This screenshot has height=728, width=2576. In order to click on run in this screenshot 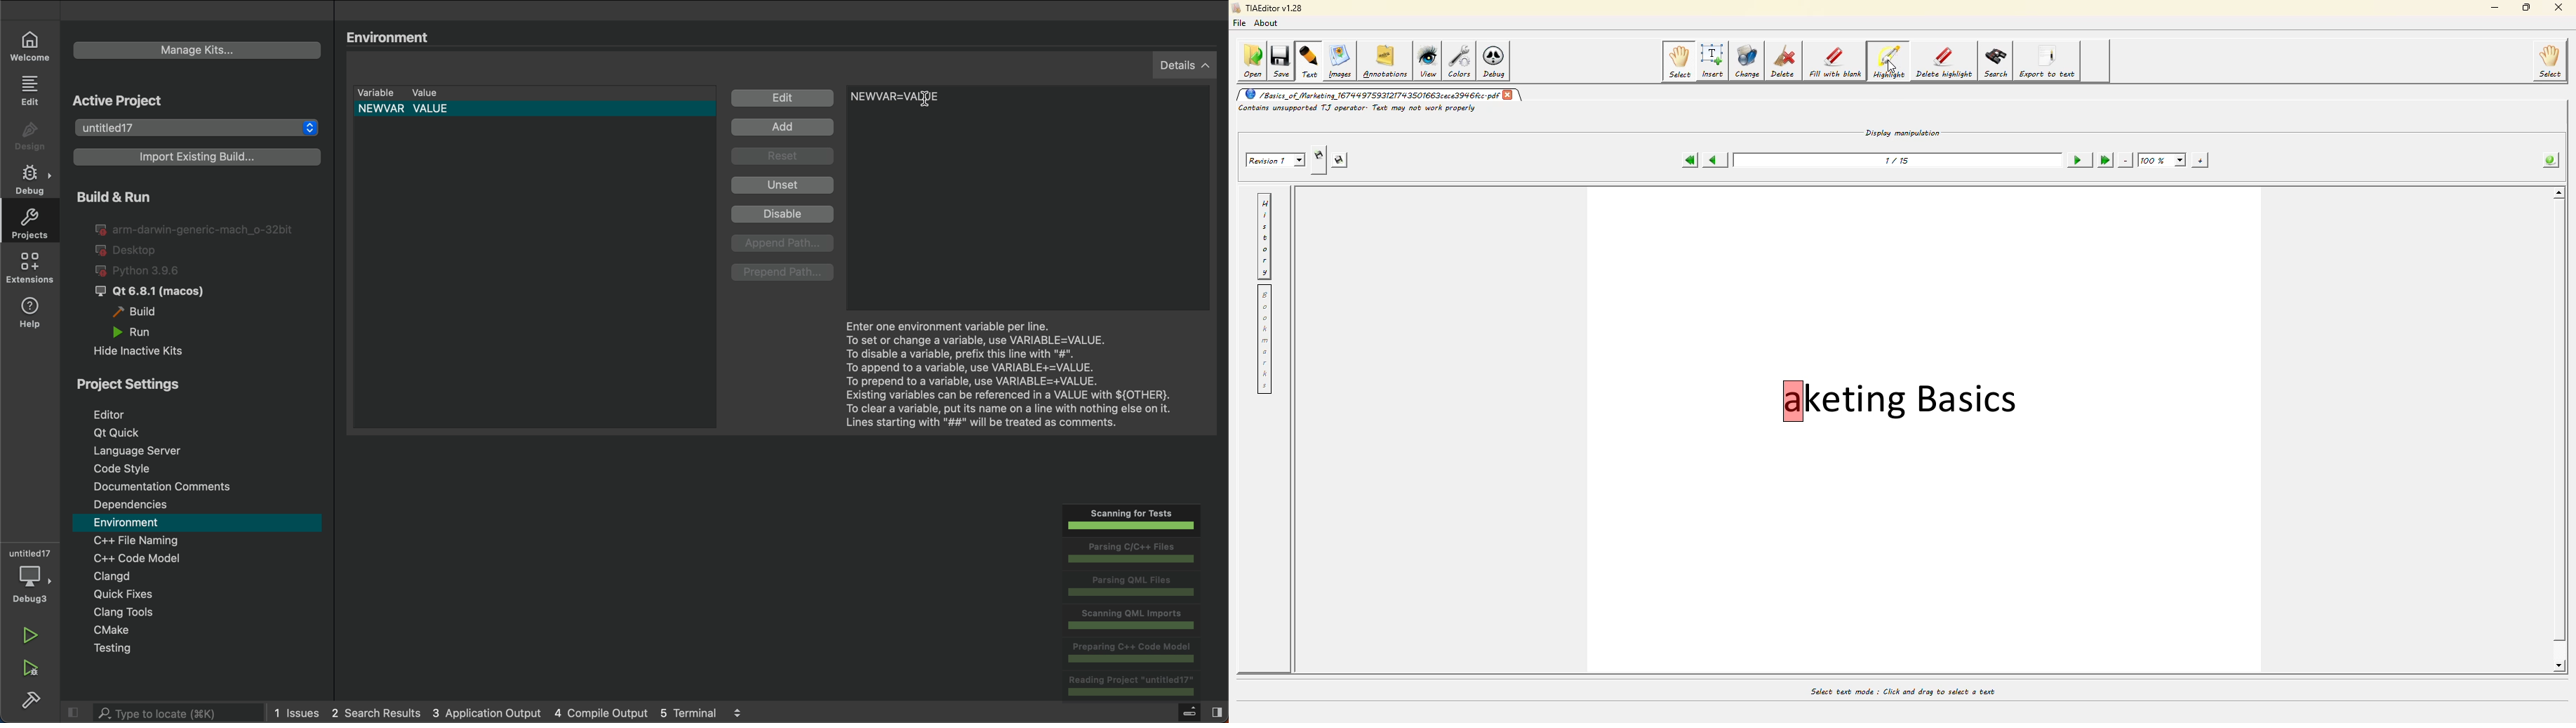, I will do `click(149, 331)`.